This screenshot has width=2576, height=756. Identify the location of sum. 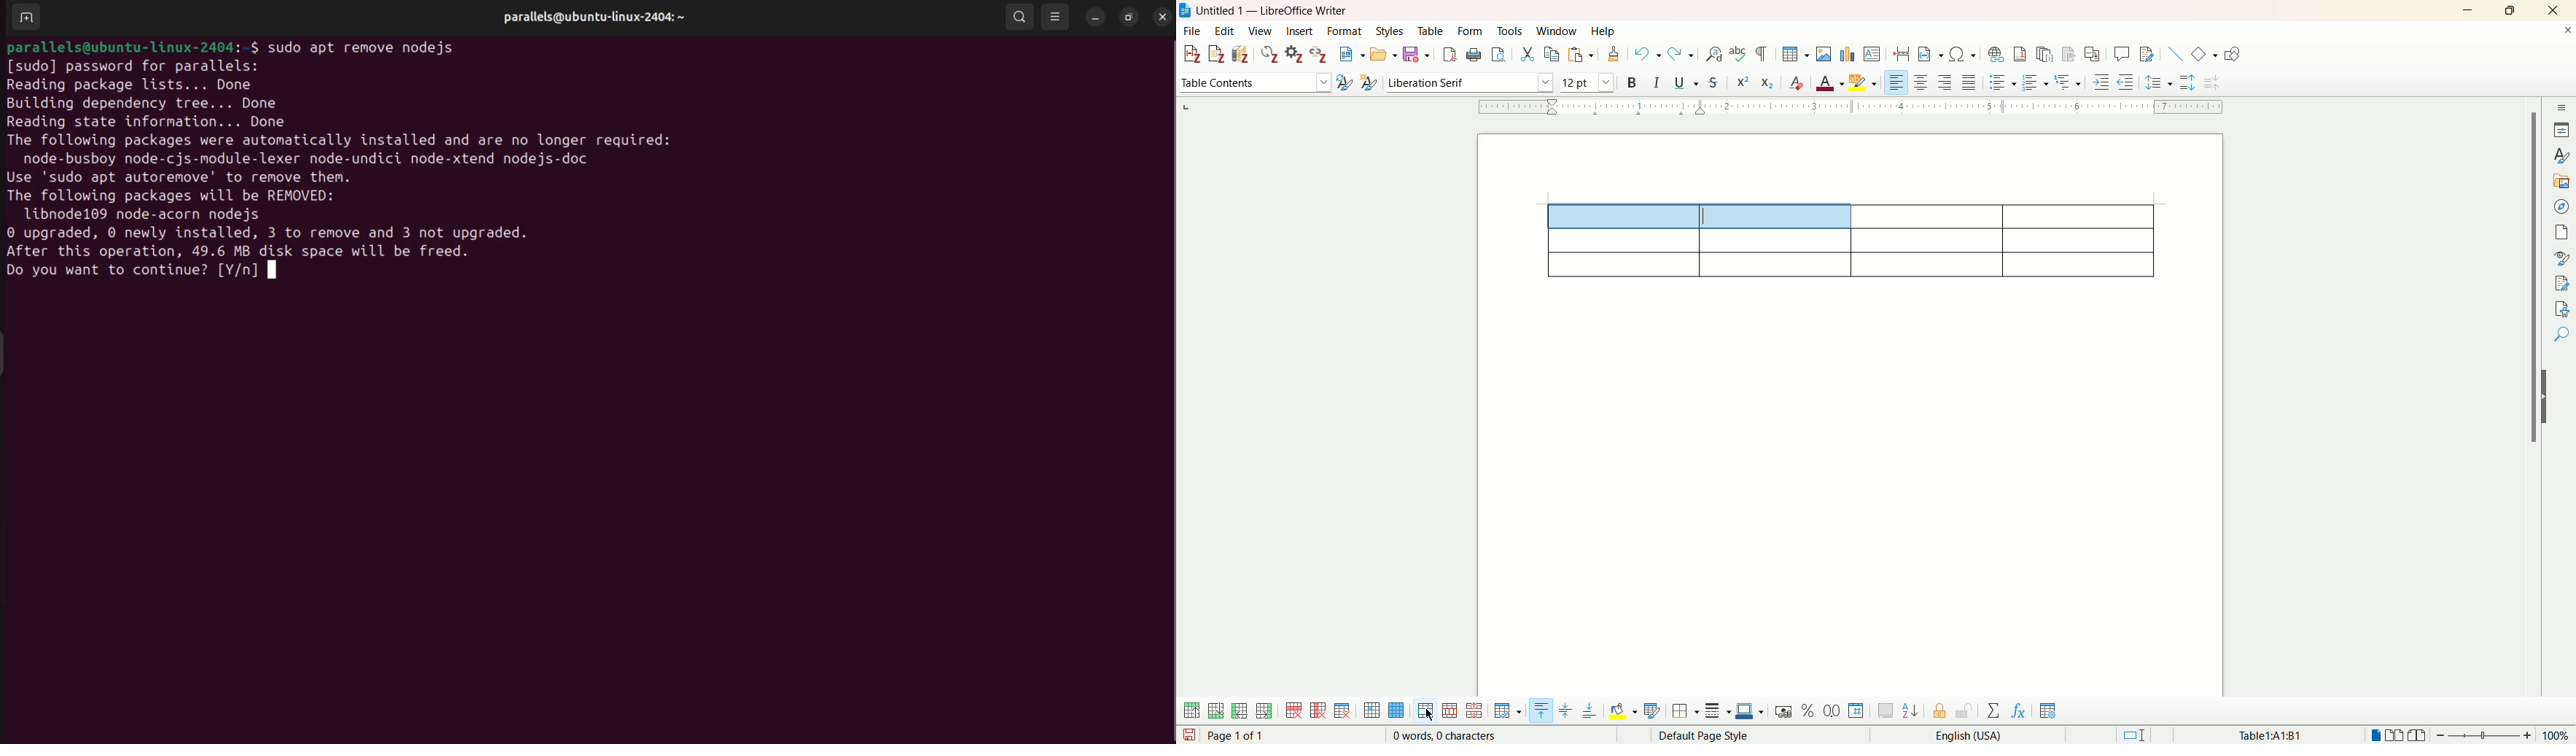
(1993, 708).